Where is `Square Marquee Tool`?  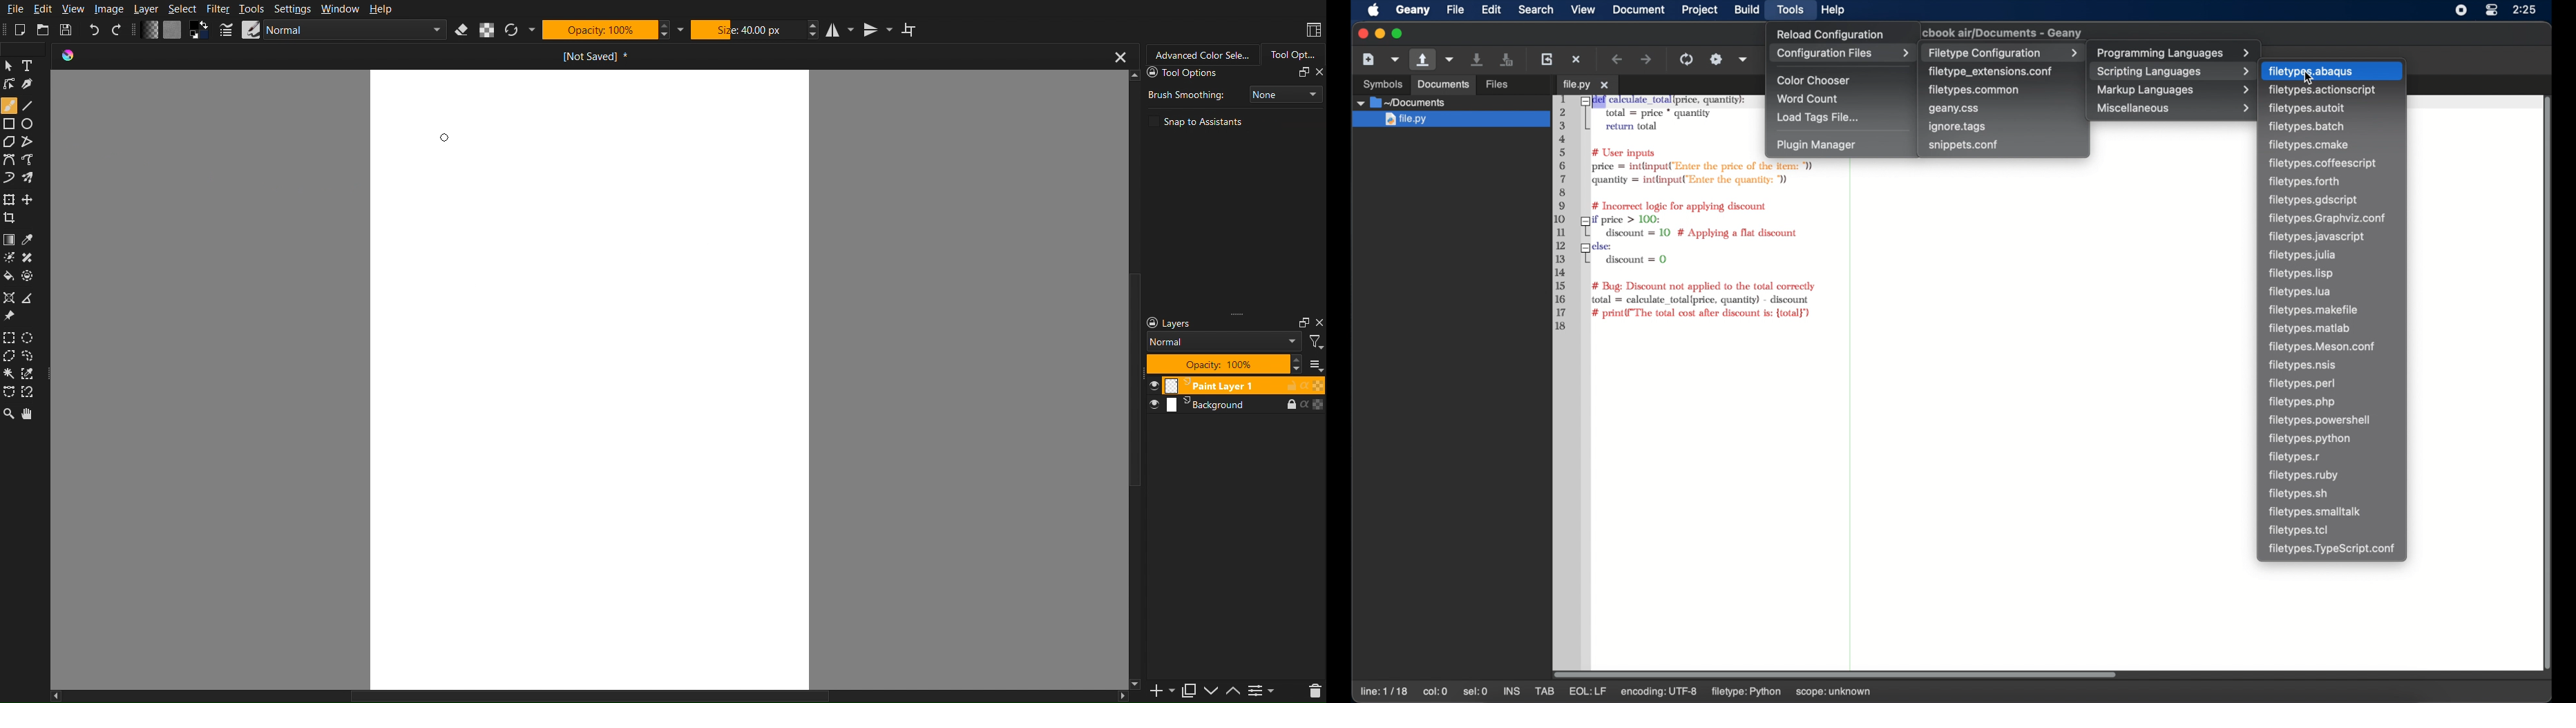 Square Marquee Tool is located at coordinates (11, 338).